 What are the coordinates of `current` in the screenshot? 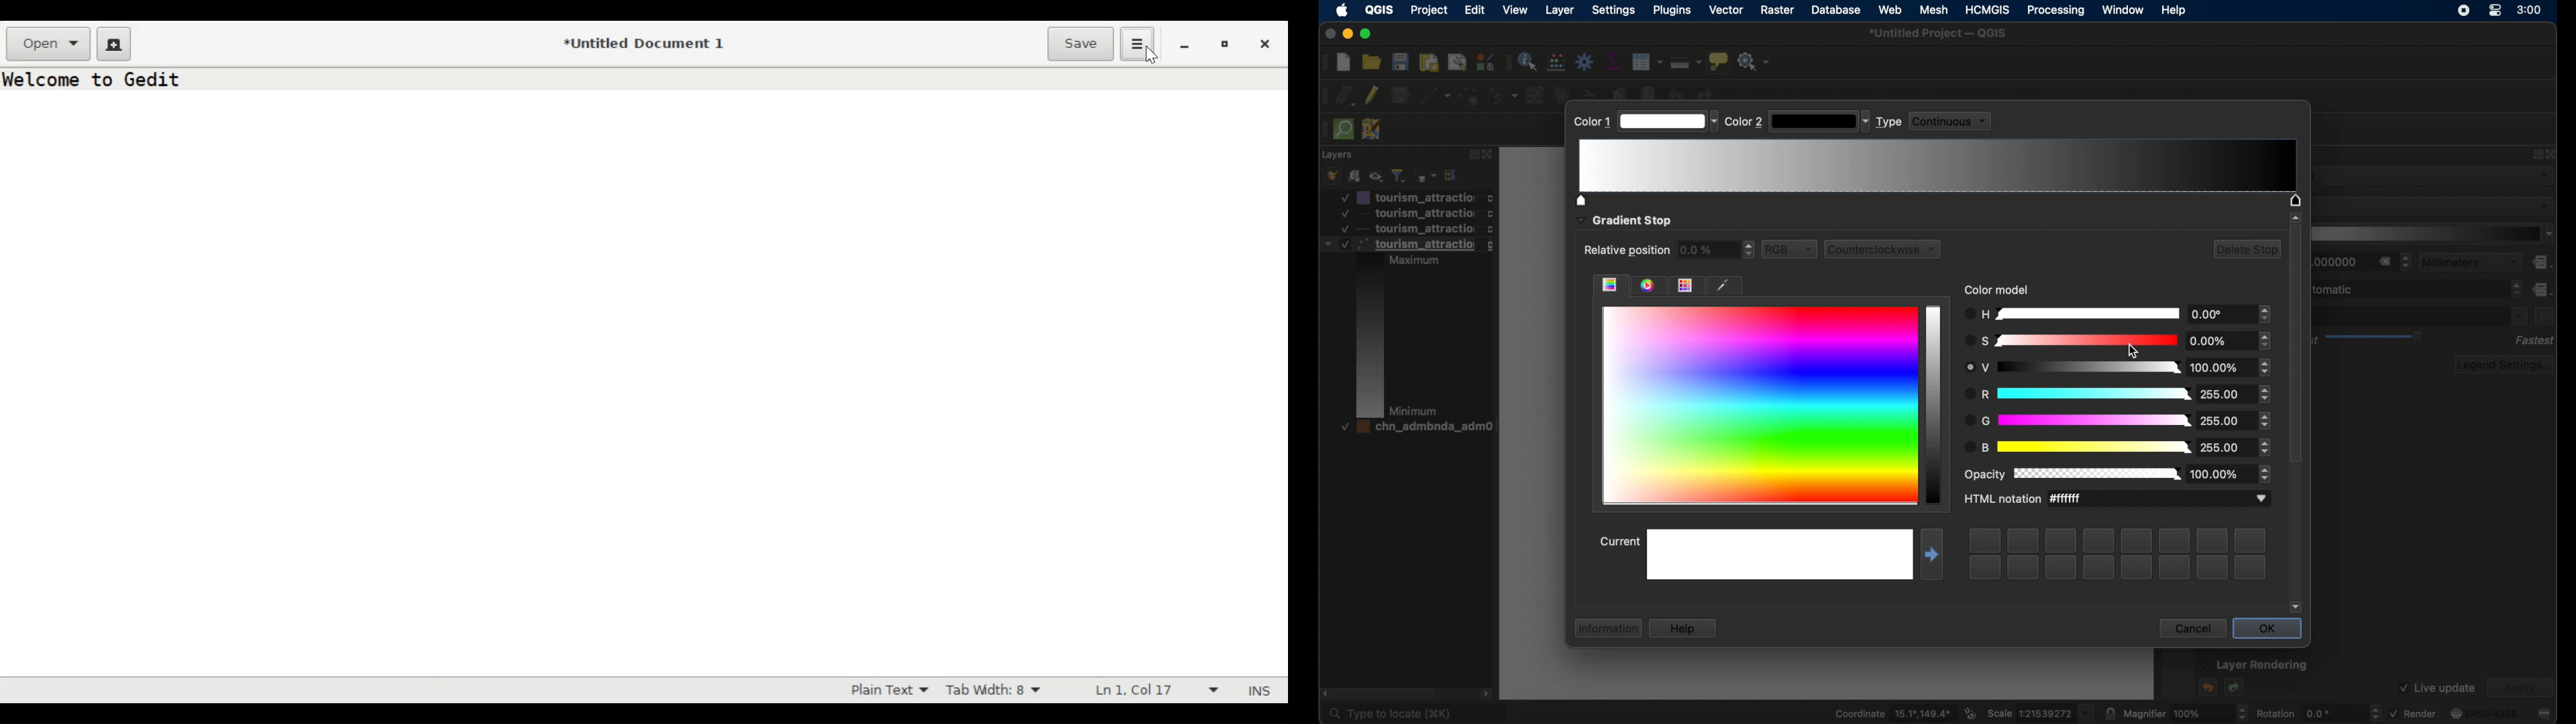 It's located at (1619, 543).